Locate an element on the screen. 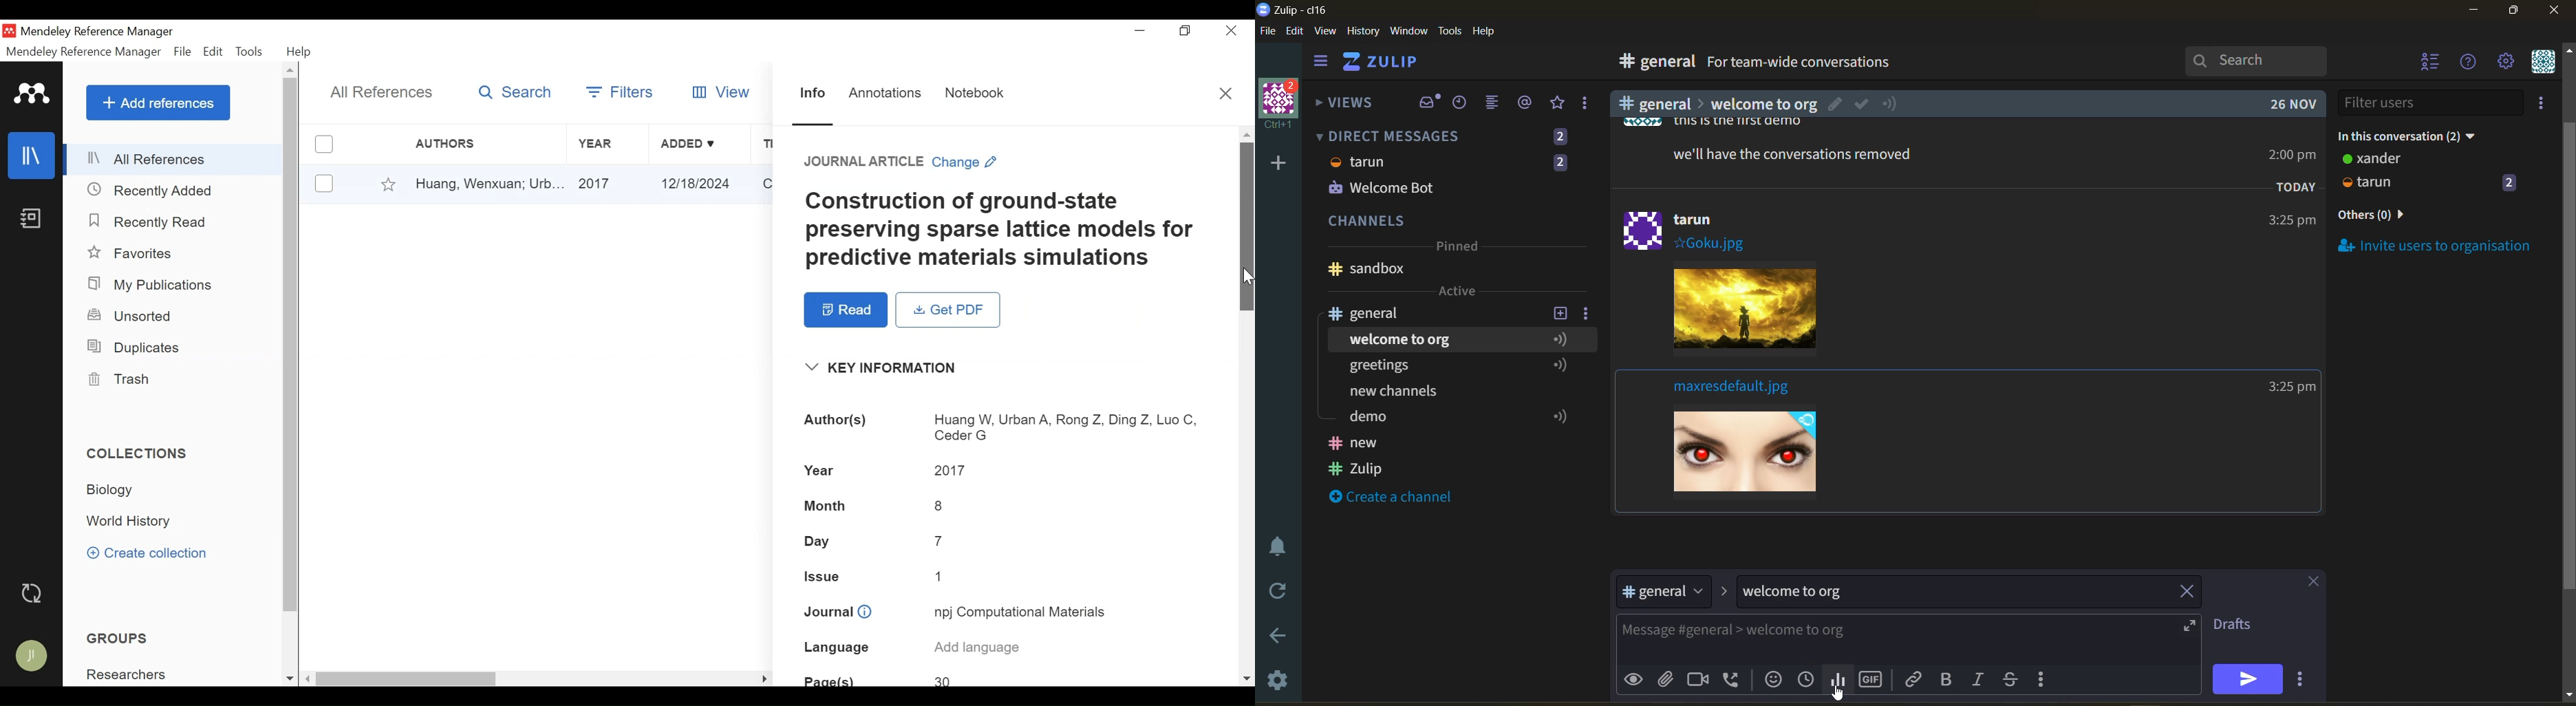   is located at coordinates (1768, 458).